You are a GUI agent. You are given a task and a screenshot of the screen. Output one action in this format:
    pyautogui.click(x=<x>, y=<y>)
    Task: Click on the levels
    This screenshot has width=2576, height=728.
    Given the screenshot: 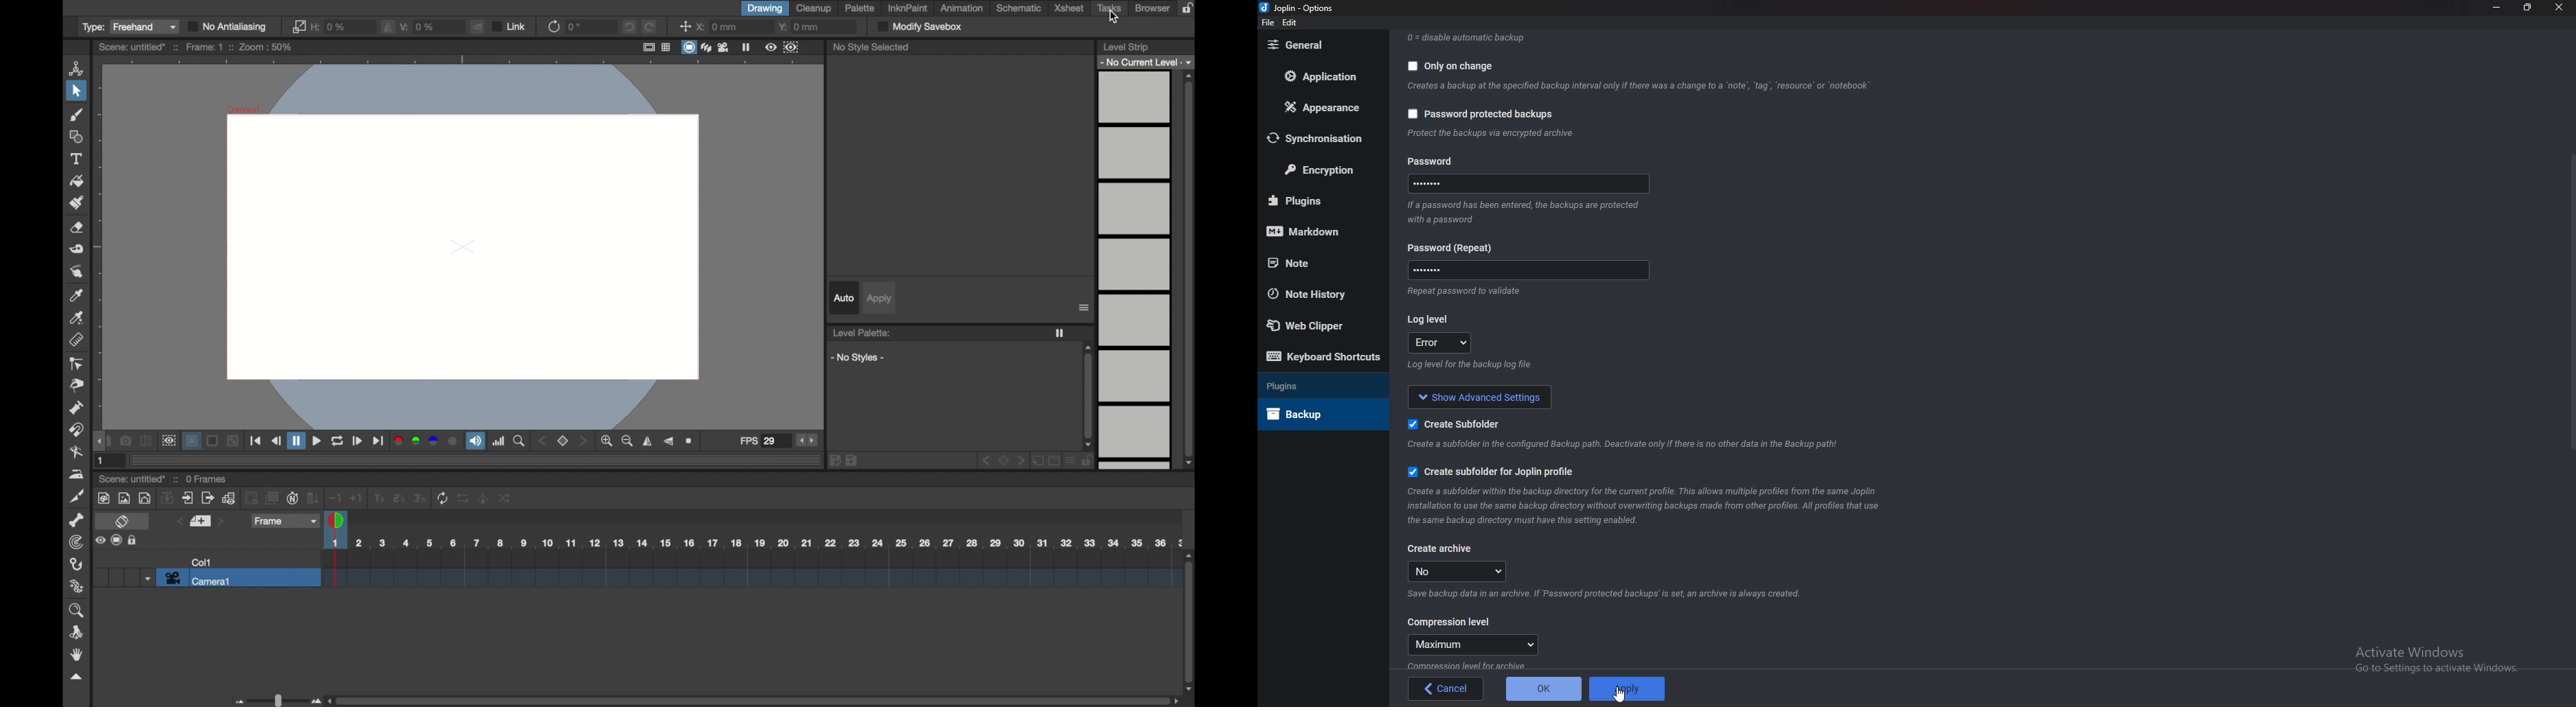 What is the action you would take?
    pyautogui.click(x=1136, y=271)
    